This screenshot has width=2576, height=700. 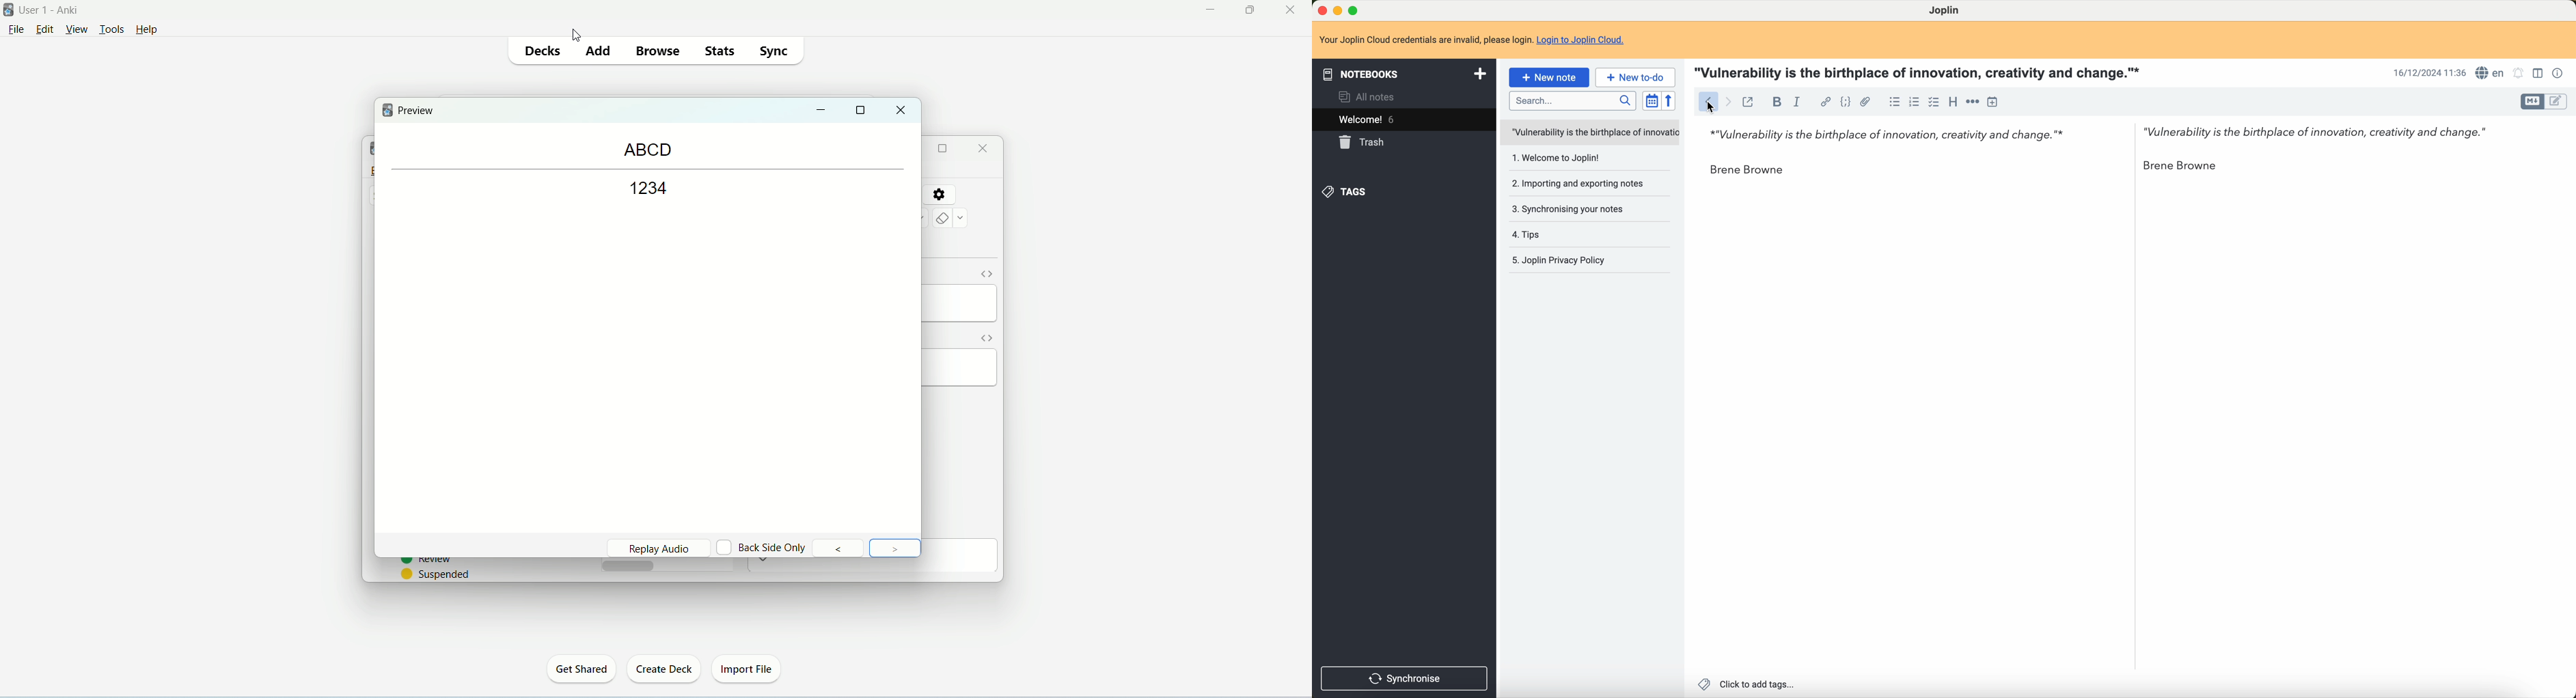 What do you see at coordinates (417, 111) in the screenshot?
I see `preview` at bounding box center [417, 111].